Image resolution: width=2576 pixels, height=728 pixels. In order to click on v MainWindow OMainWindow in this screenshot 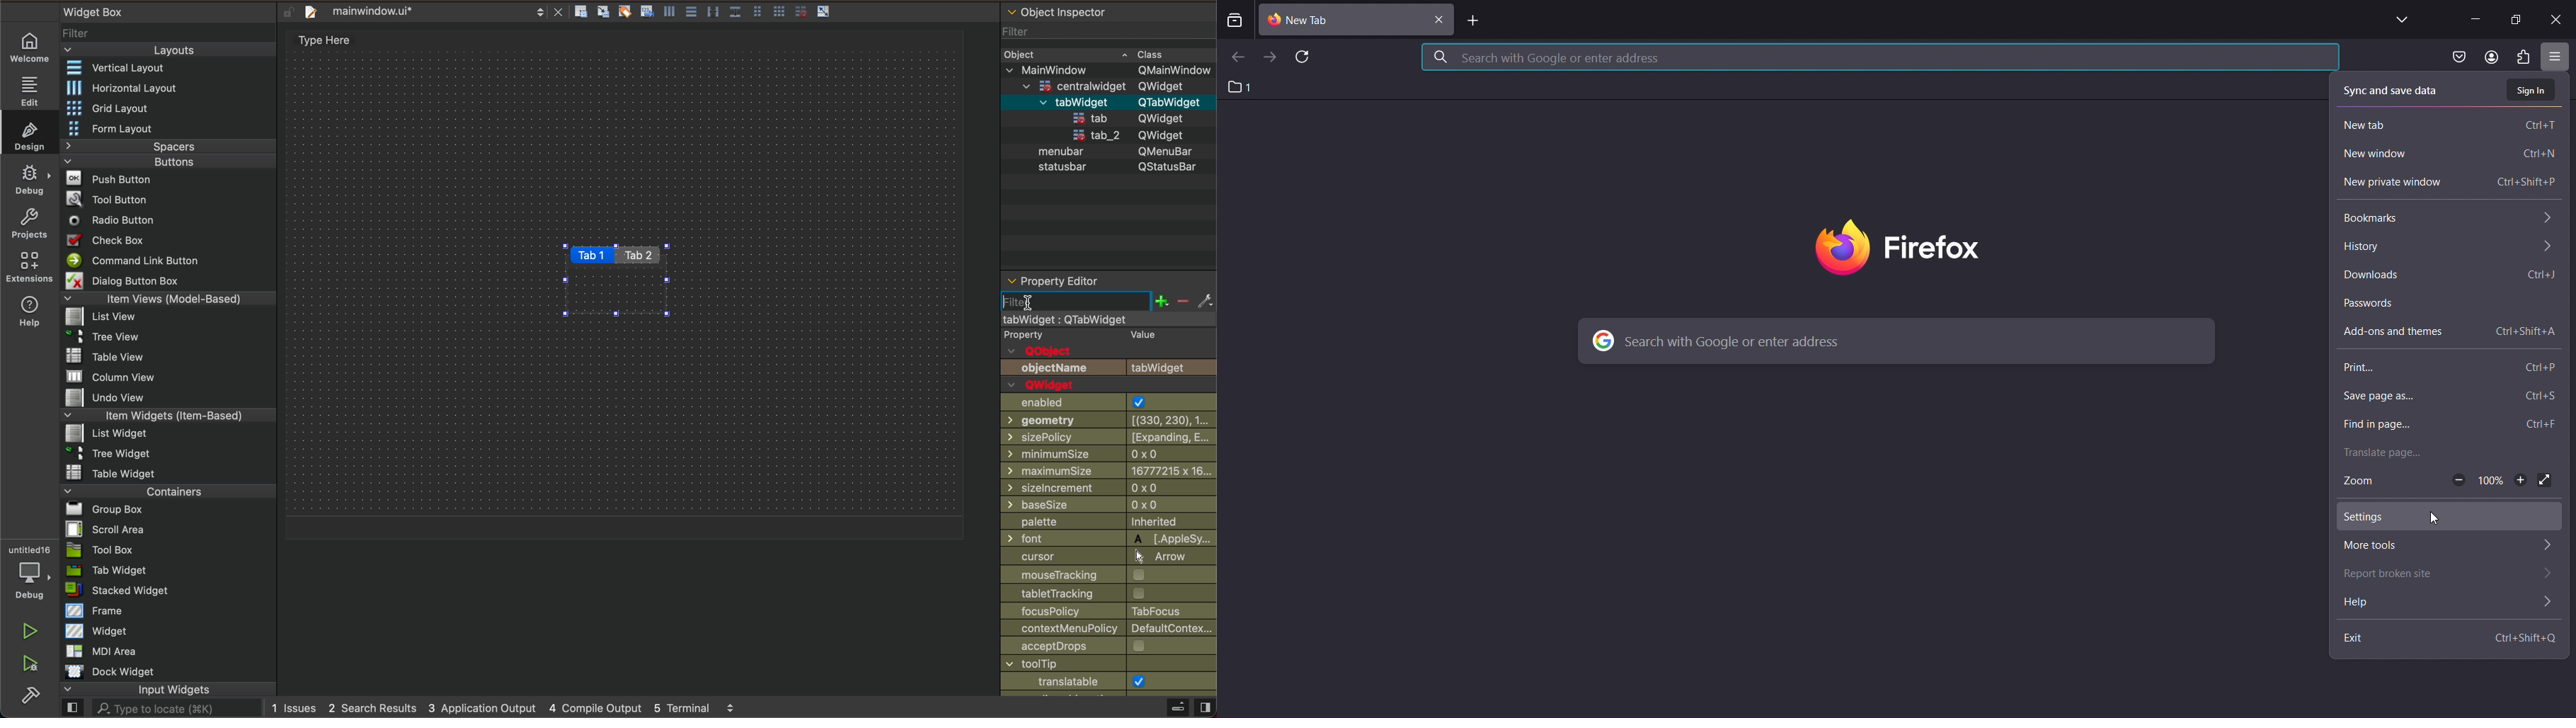, I will do `click(1110, 69)`.